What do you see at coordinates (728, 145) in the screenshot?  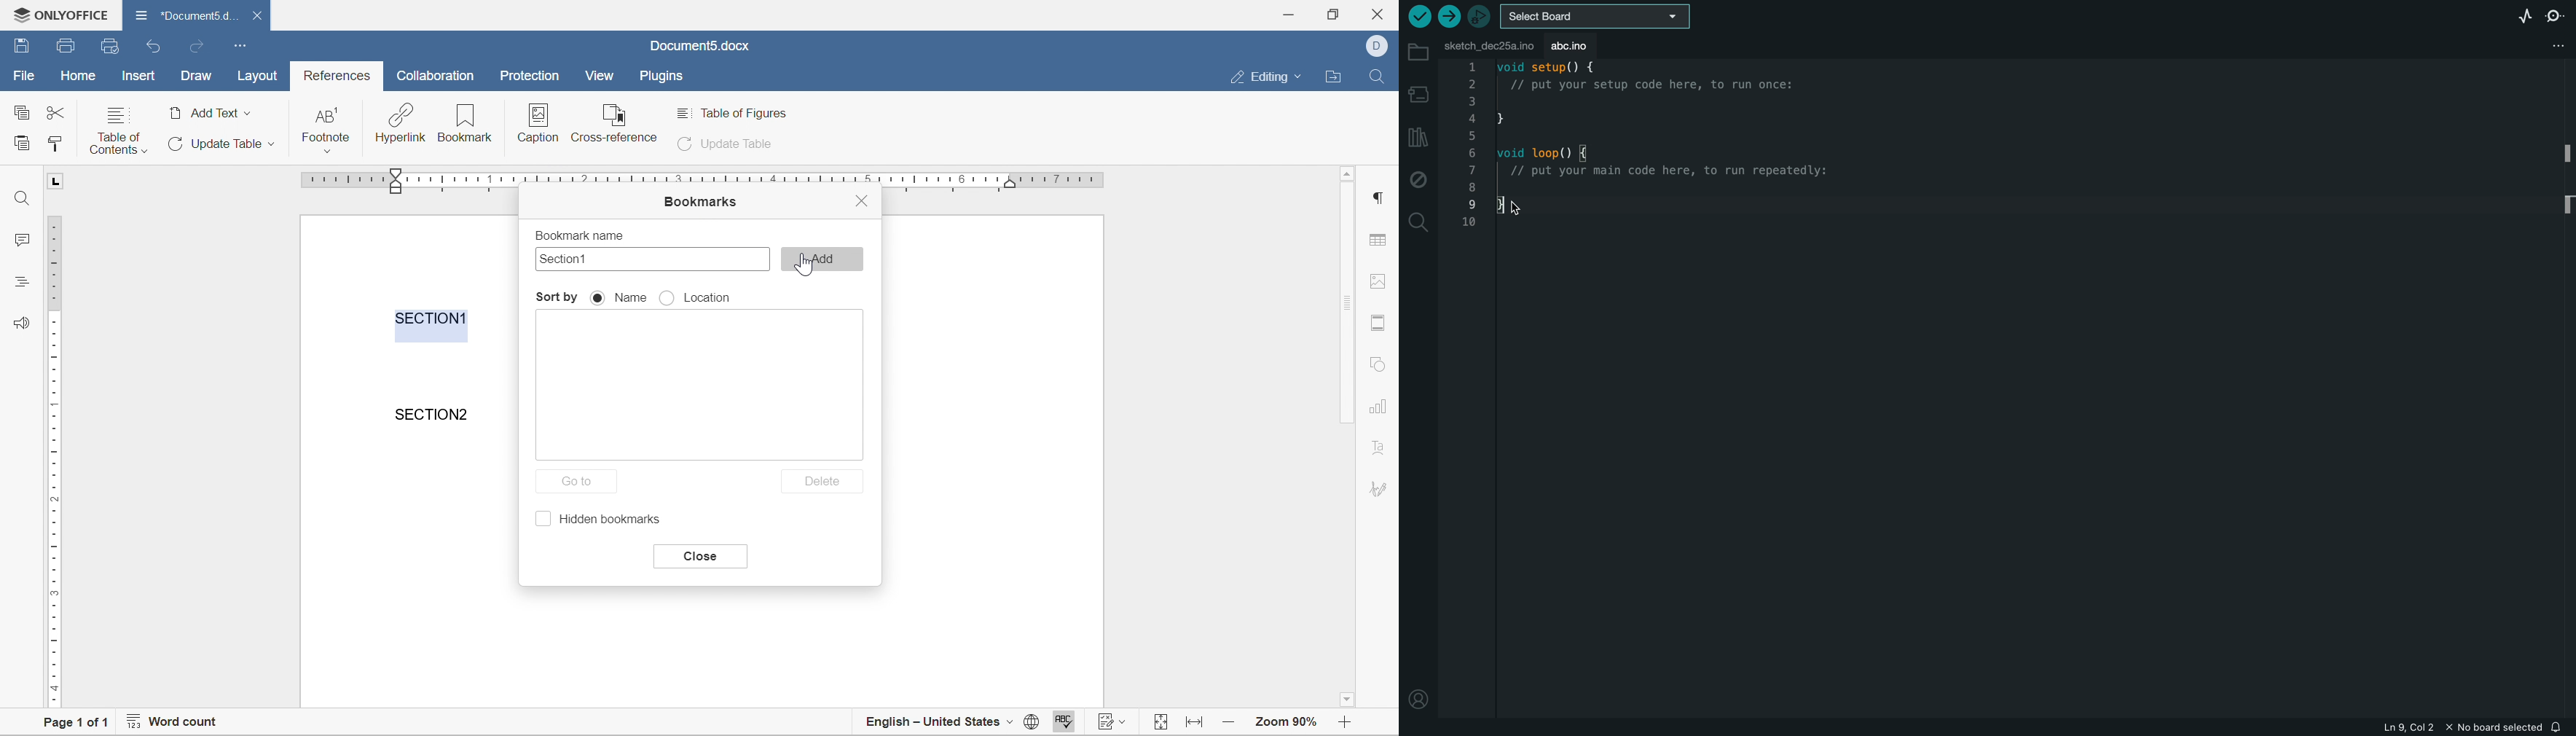 I see `update table` at bounding box center [728, 145].